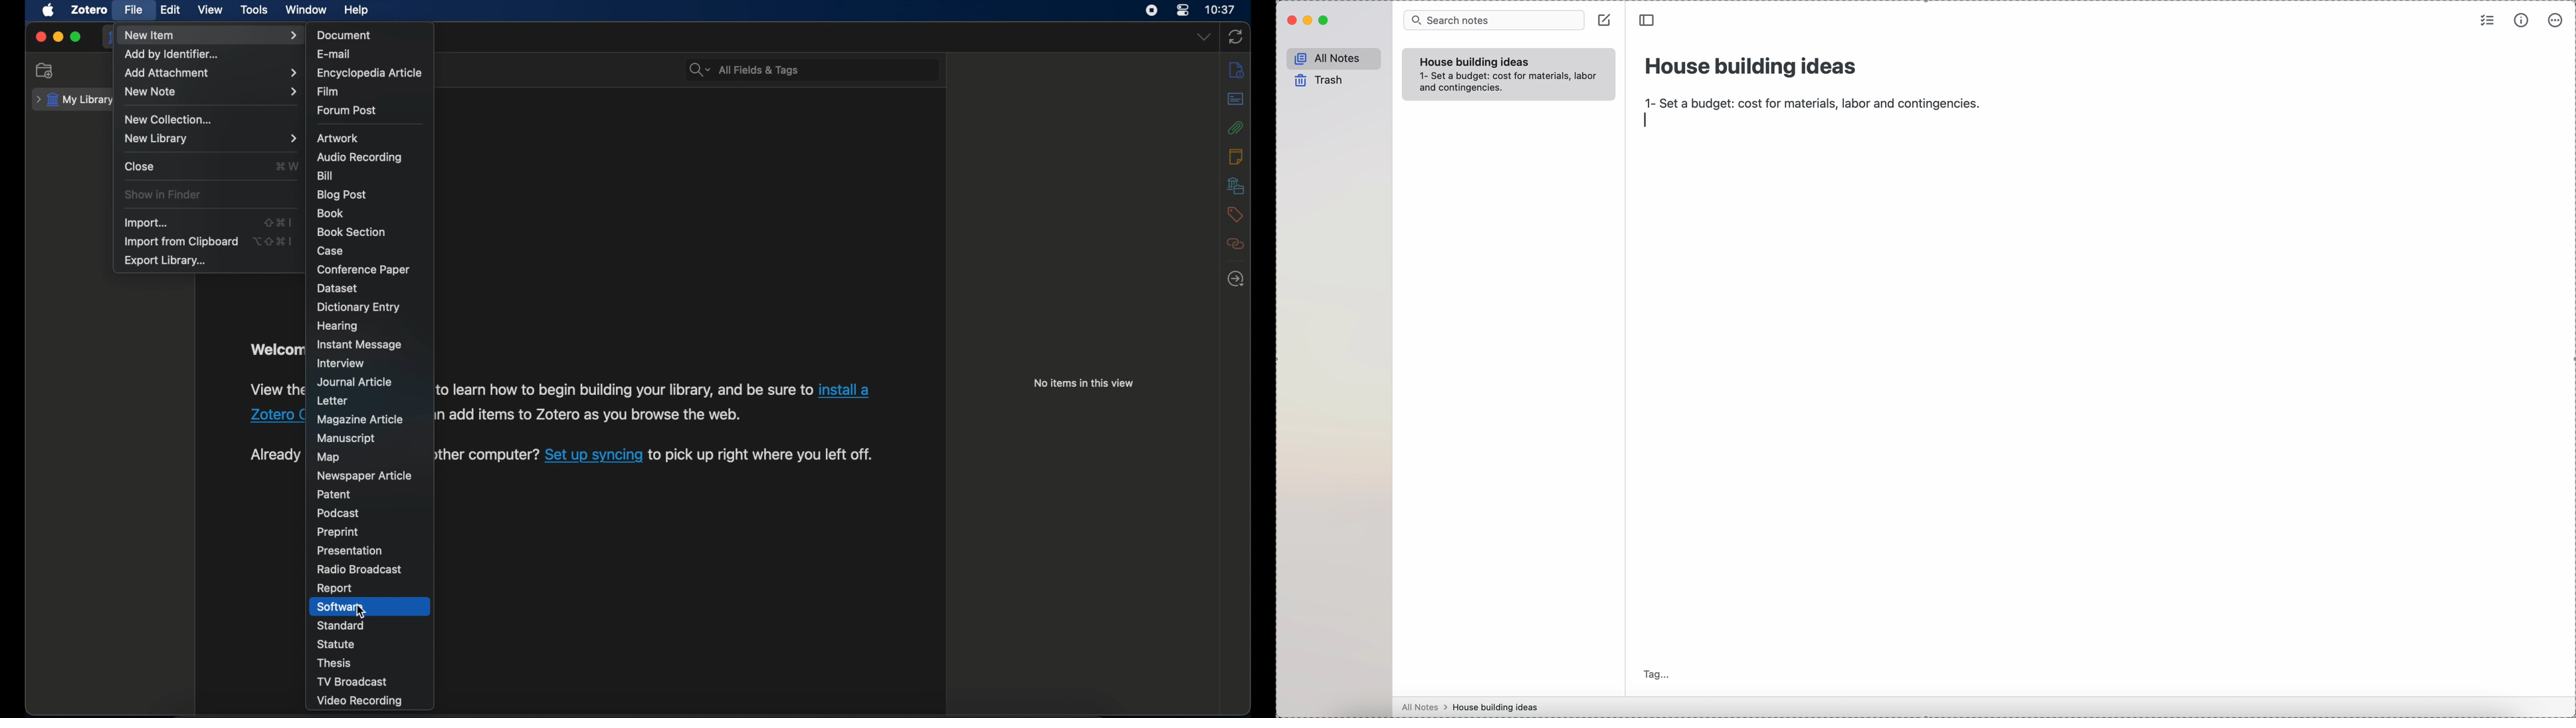  I want to click on tag, so click(1658, 673).